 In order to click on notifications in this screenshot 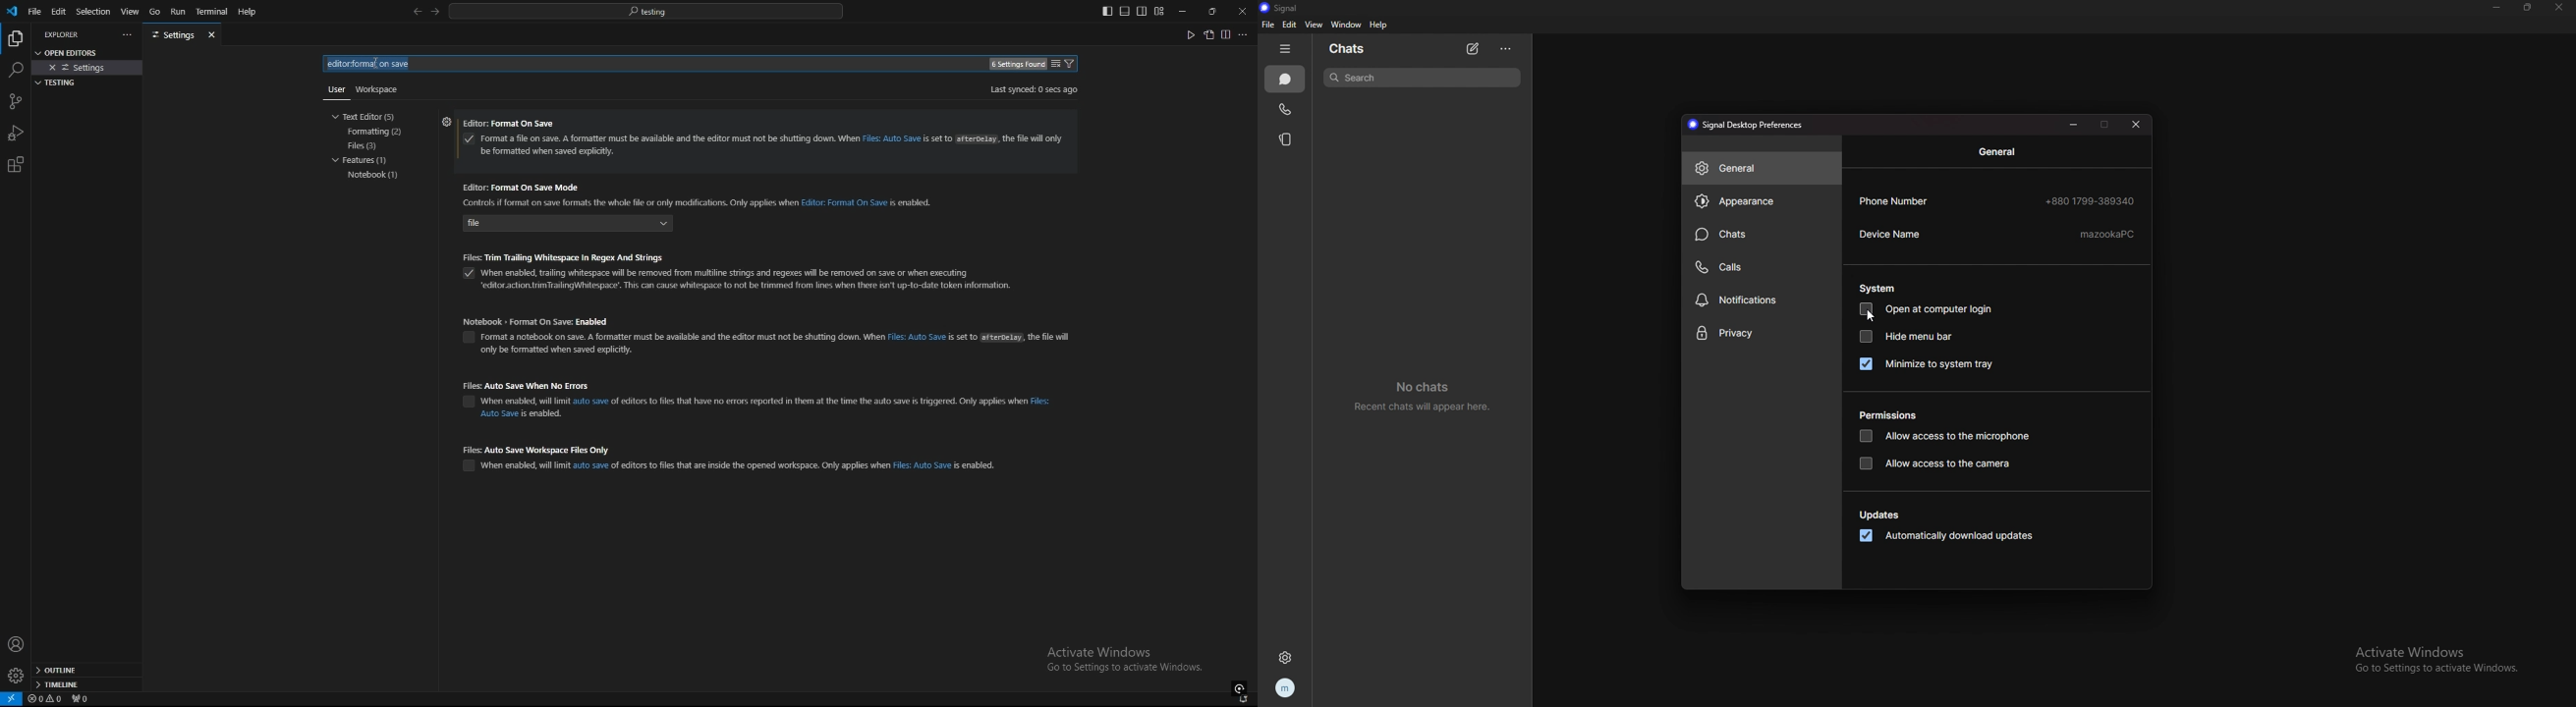, I will do `click(1762, 300)`.